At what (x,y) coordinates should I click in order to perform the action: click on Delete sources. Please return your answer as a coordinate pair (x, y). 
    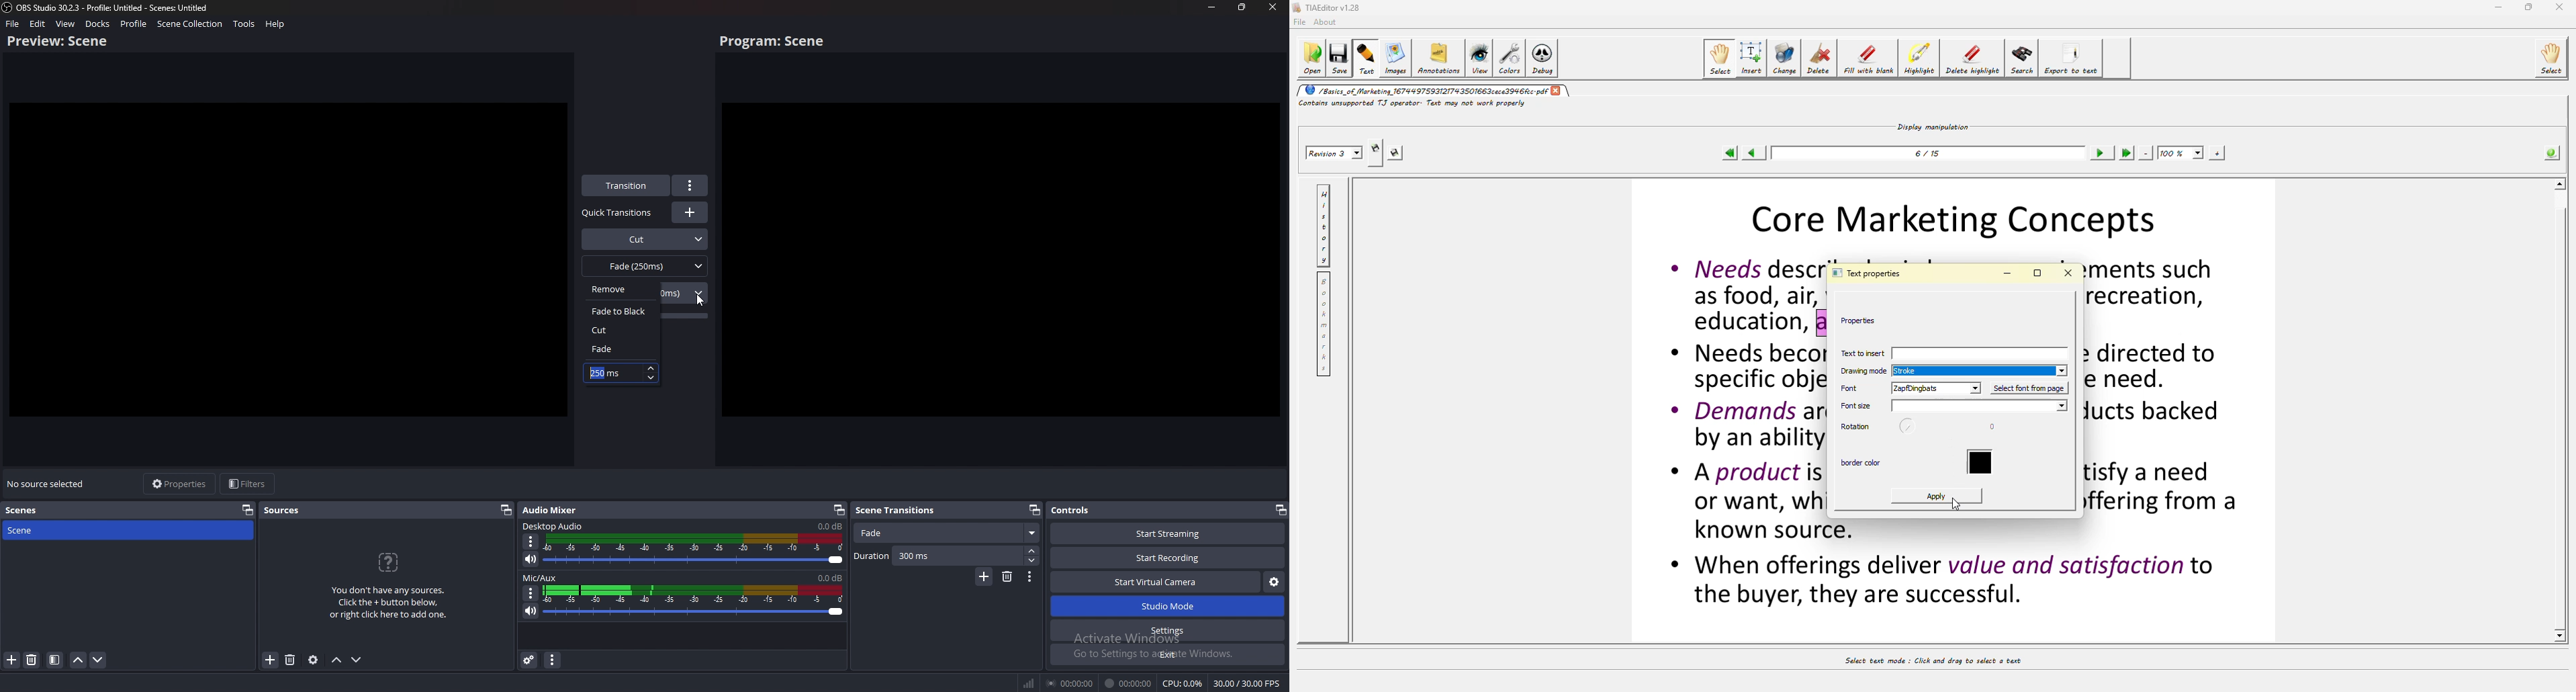
    Looking at the image, I should click on (289, 660).